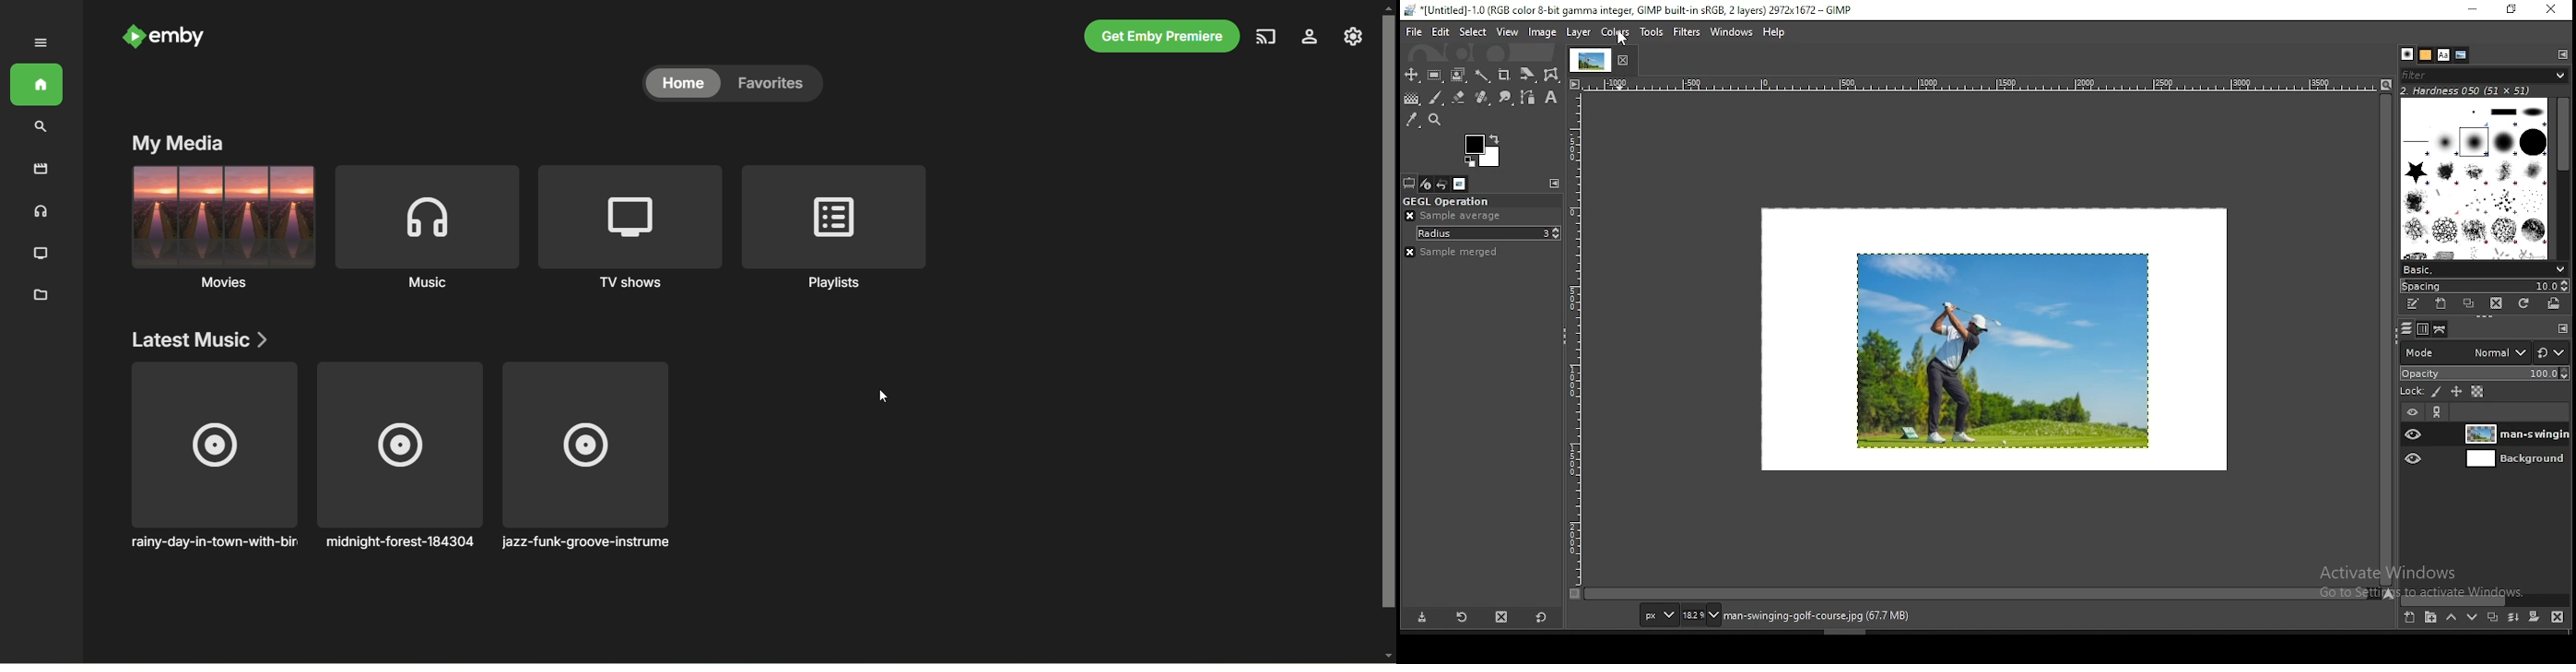 The image size is (2576, 672). I want to click on Music, so click(426, 229).